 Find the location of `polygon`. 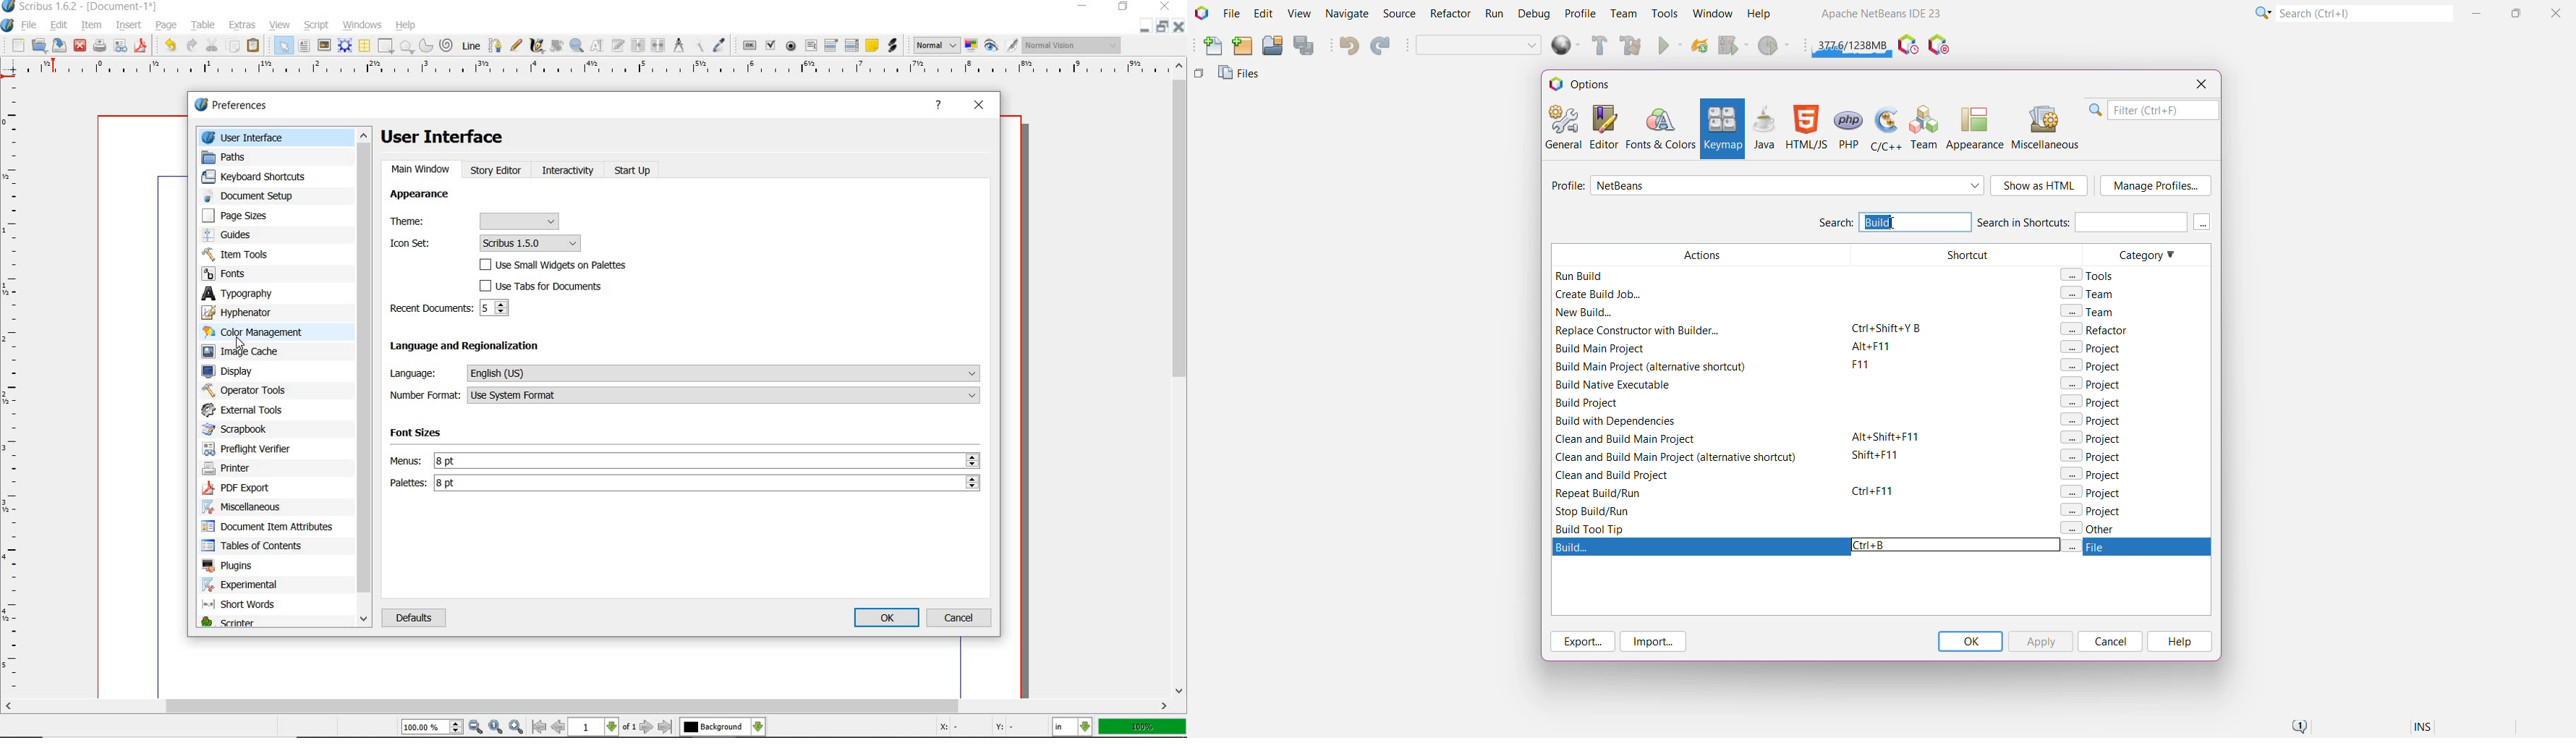

polygon is located at coordinates (407, 47).